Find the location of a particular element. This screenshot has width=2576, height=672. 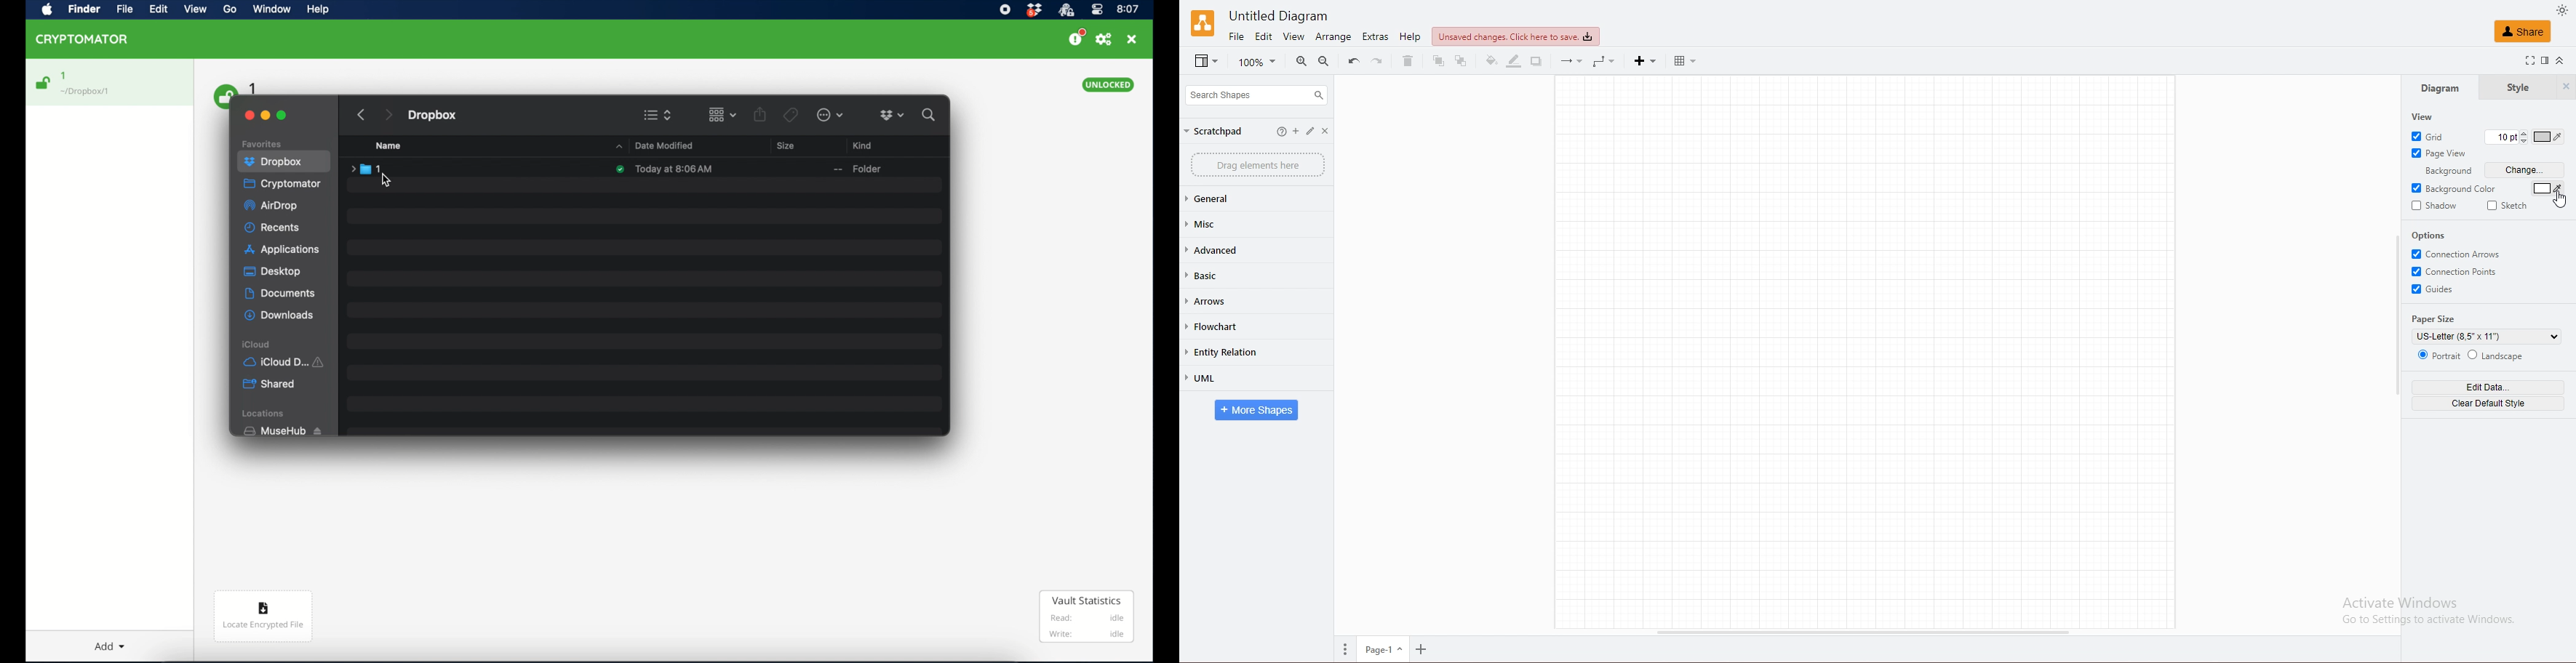

click to save is located at coordinates (1515, 36).